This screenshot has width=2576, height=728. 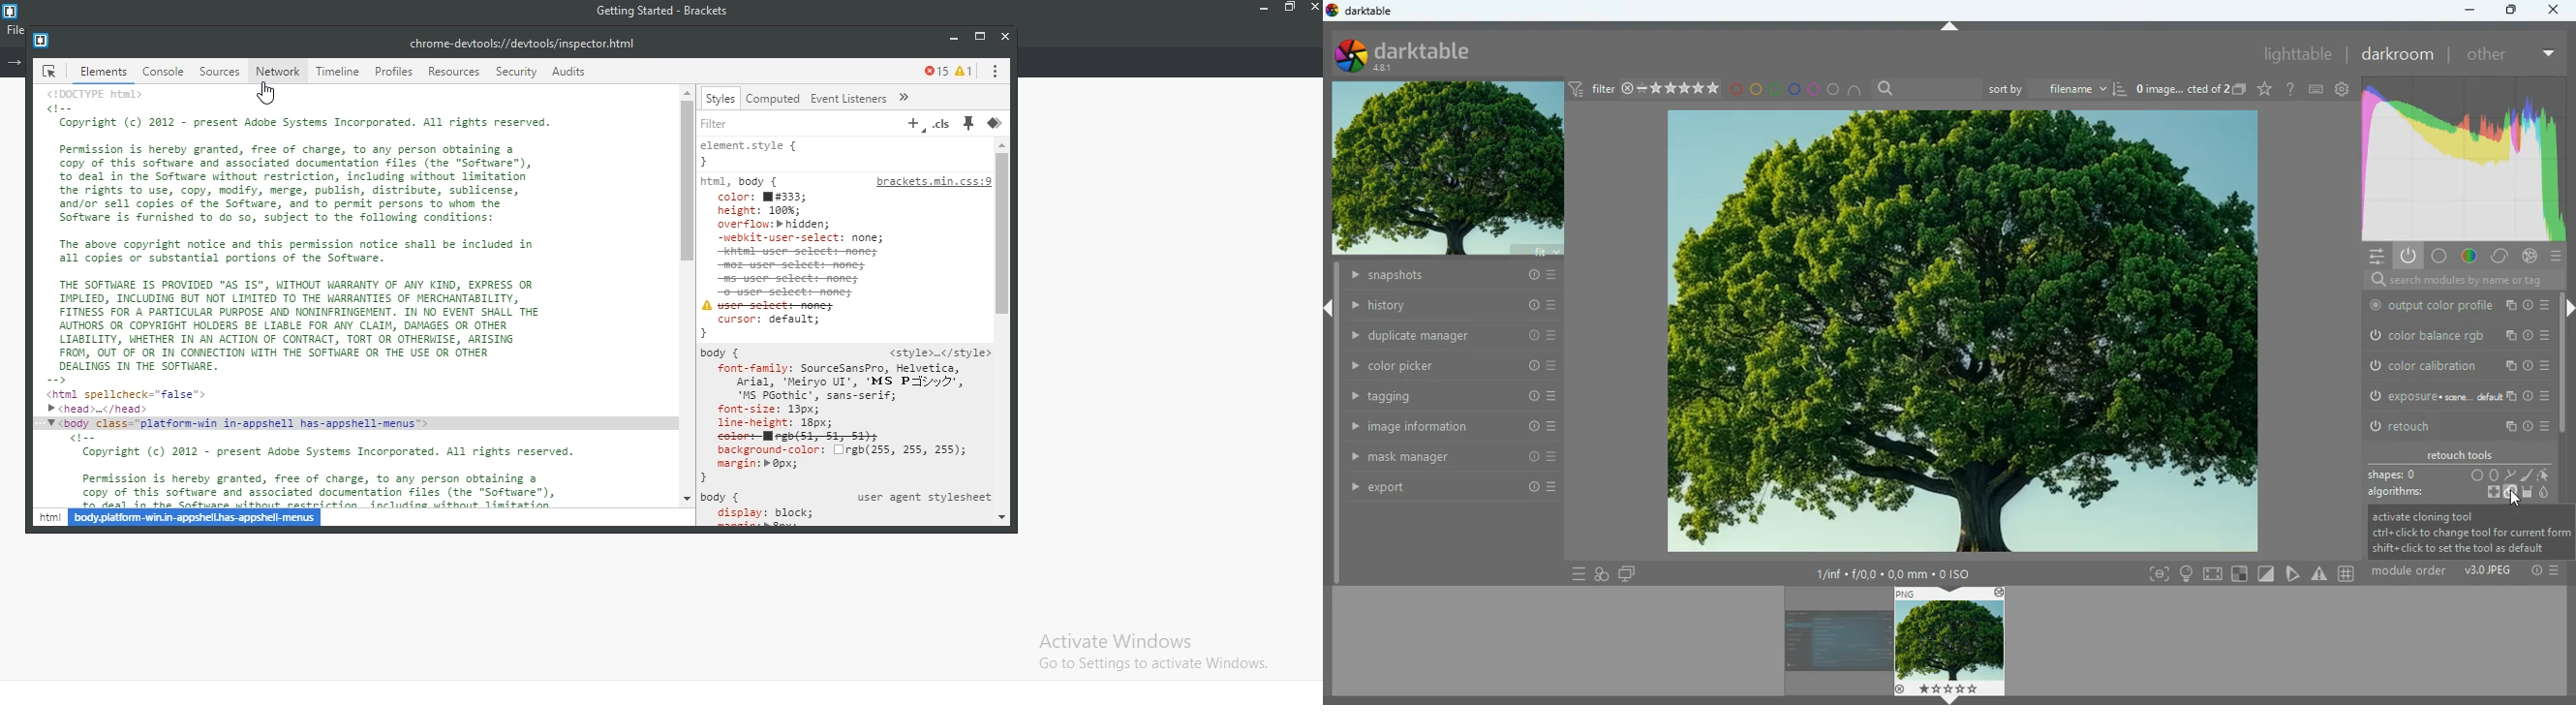 What do you see at coordinates (1454, 457) in the screenshot?
I see `mask manager` at bounding box center [1454, 457].